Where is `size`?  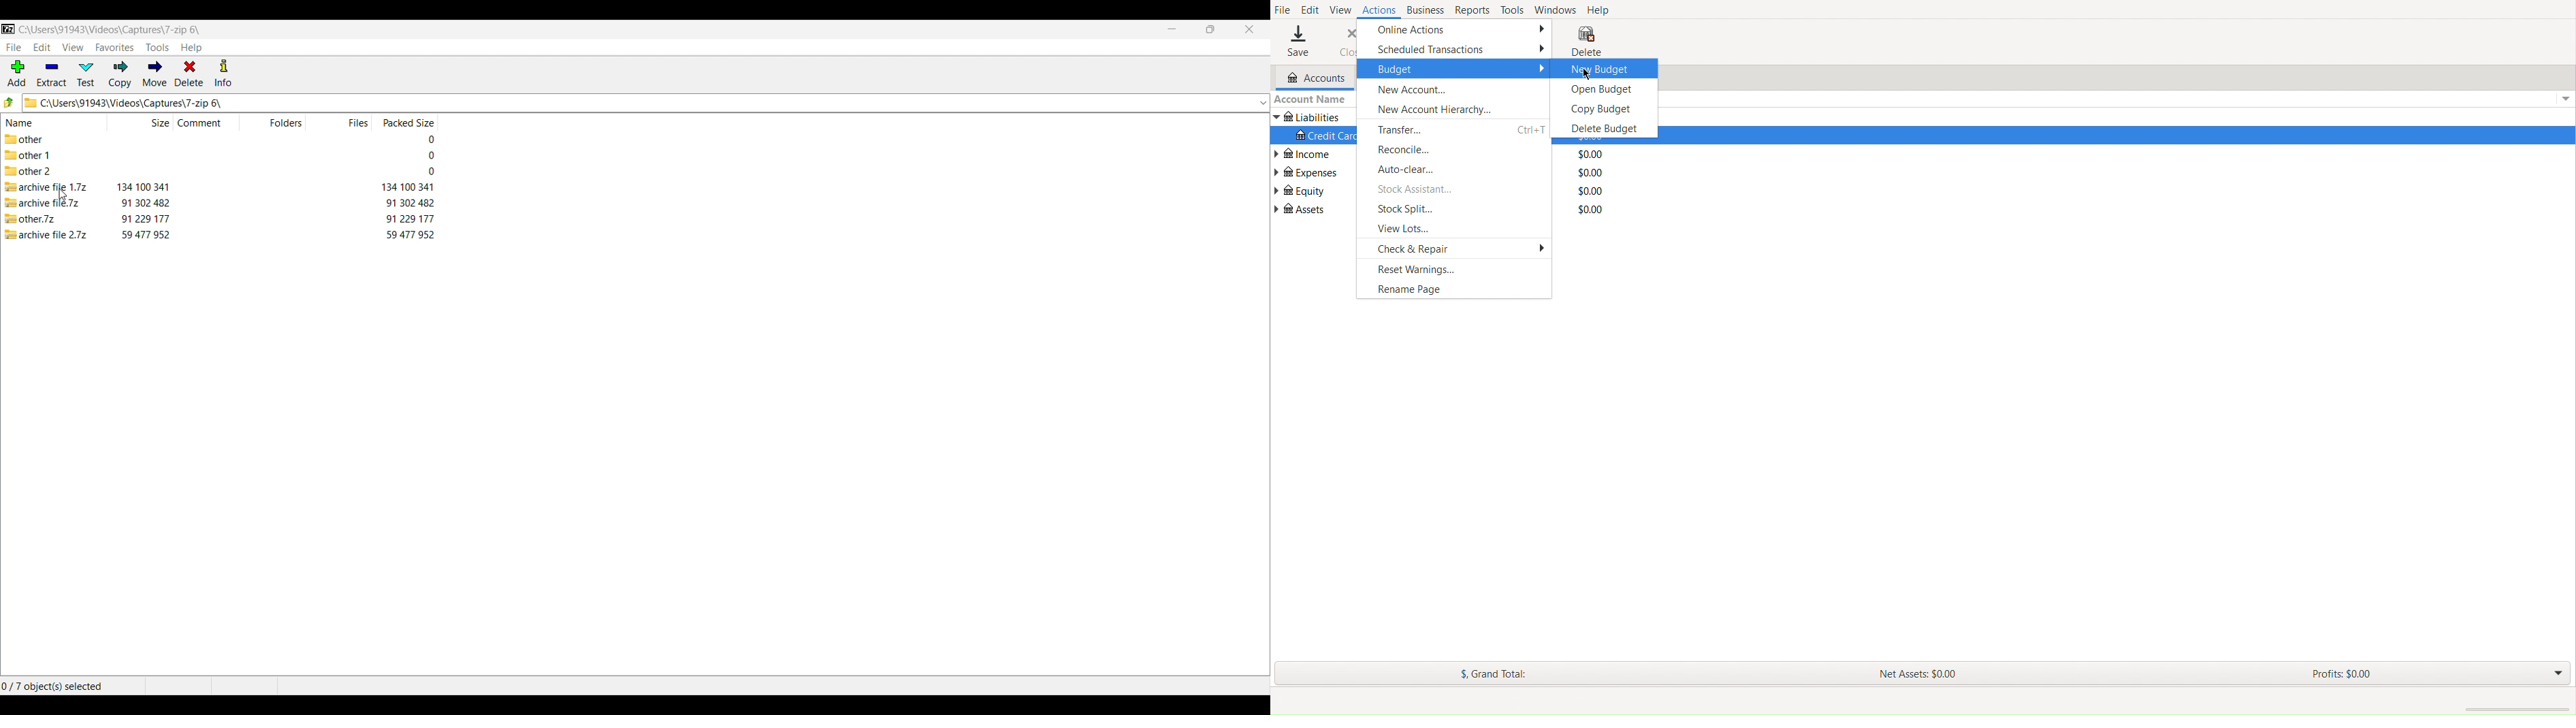 size is located at coordinates (145, 218).